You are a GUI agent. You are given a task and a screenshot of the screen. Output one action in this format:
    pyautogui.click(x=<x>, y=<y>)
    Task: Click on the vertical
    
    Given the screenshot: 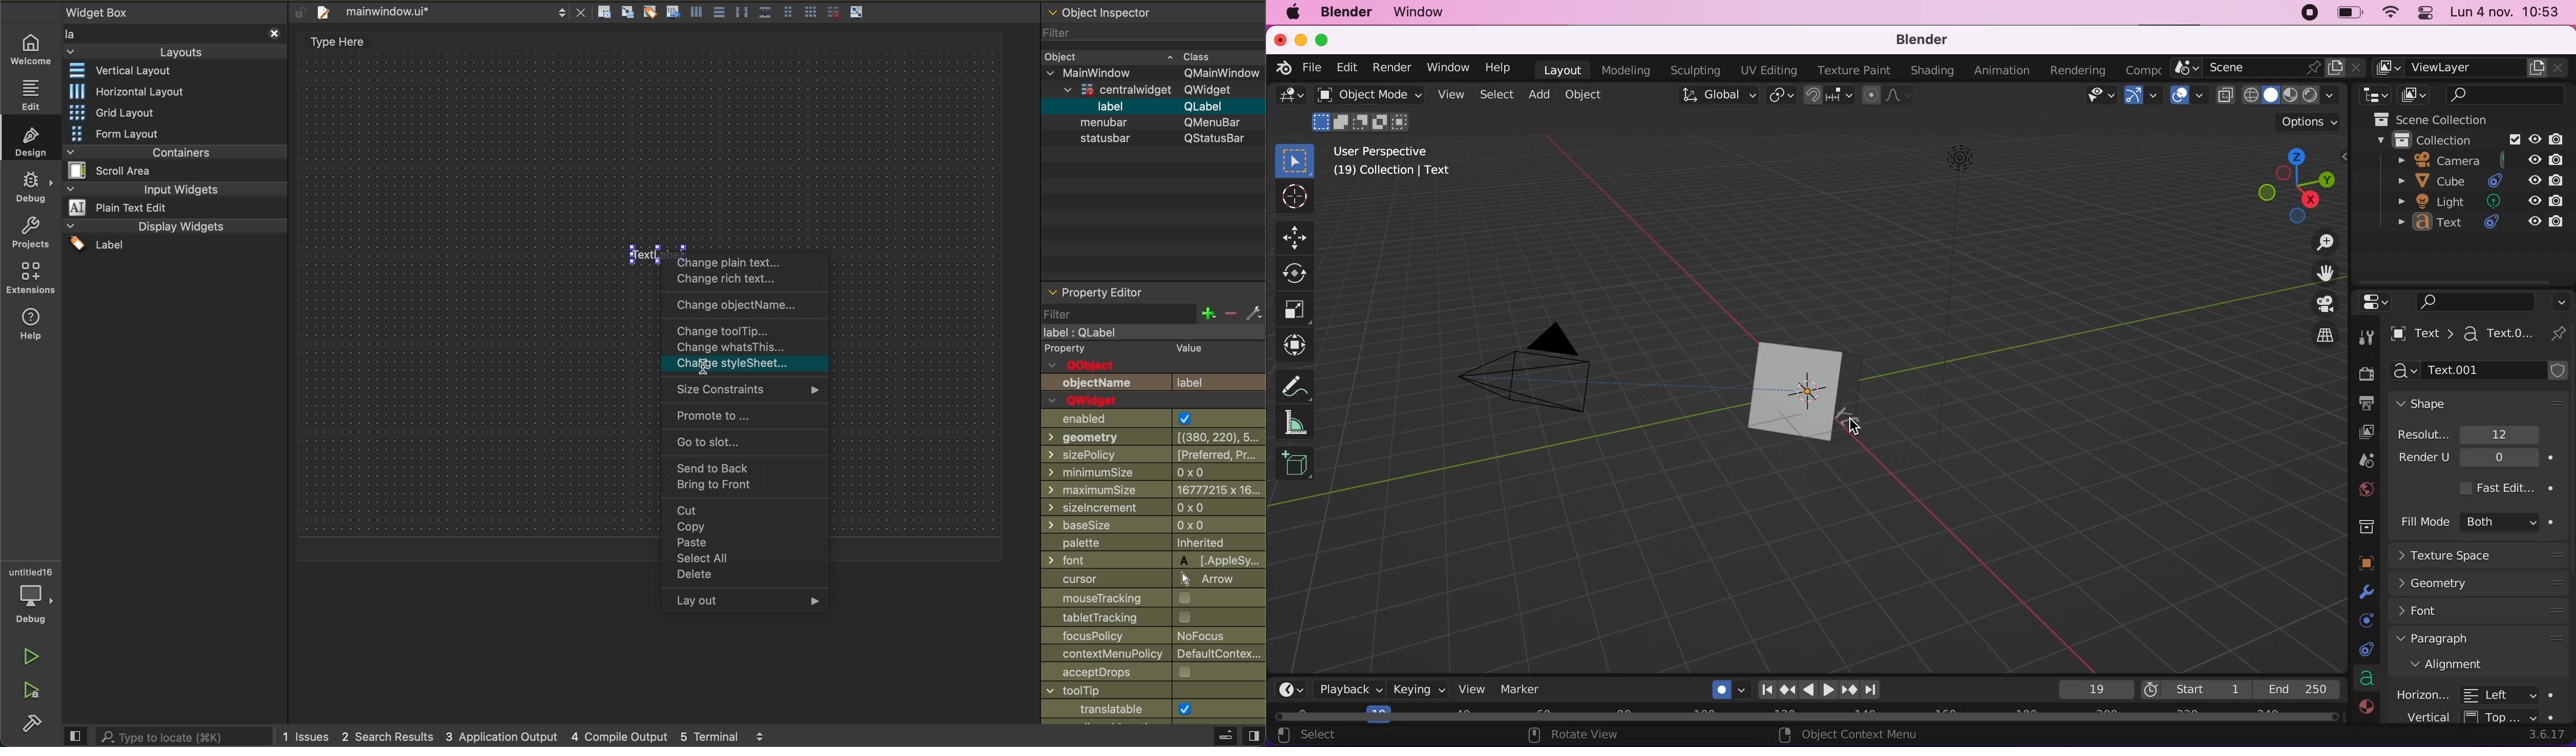 What is the action you would take?
    pyautogui.click(x=2485, y=716)
    